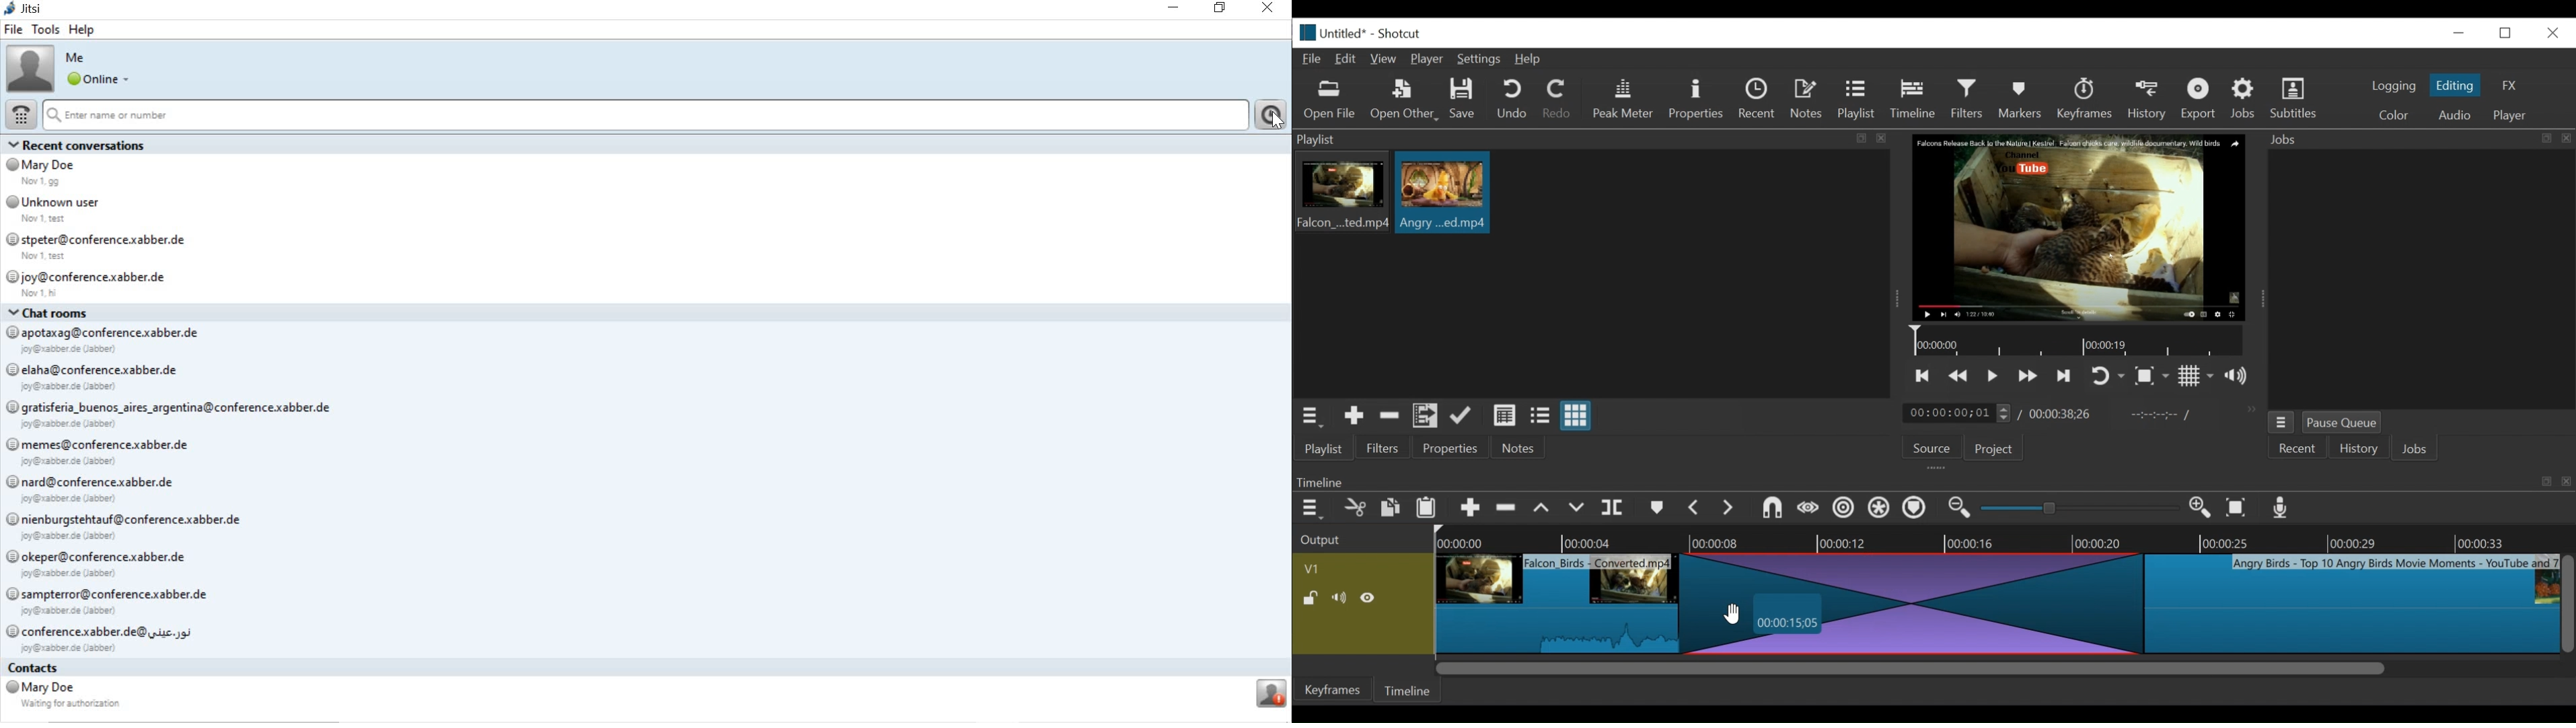  What do you see at coordinates (2458, 32) in the screenshot?
I see `minimize` at bounding box center [2458, 32].